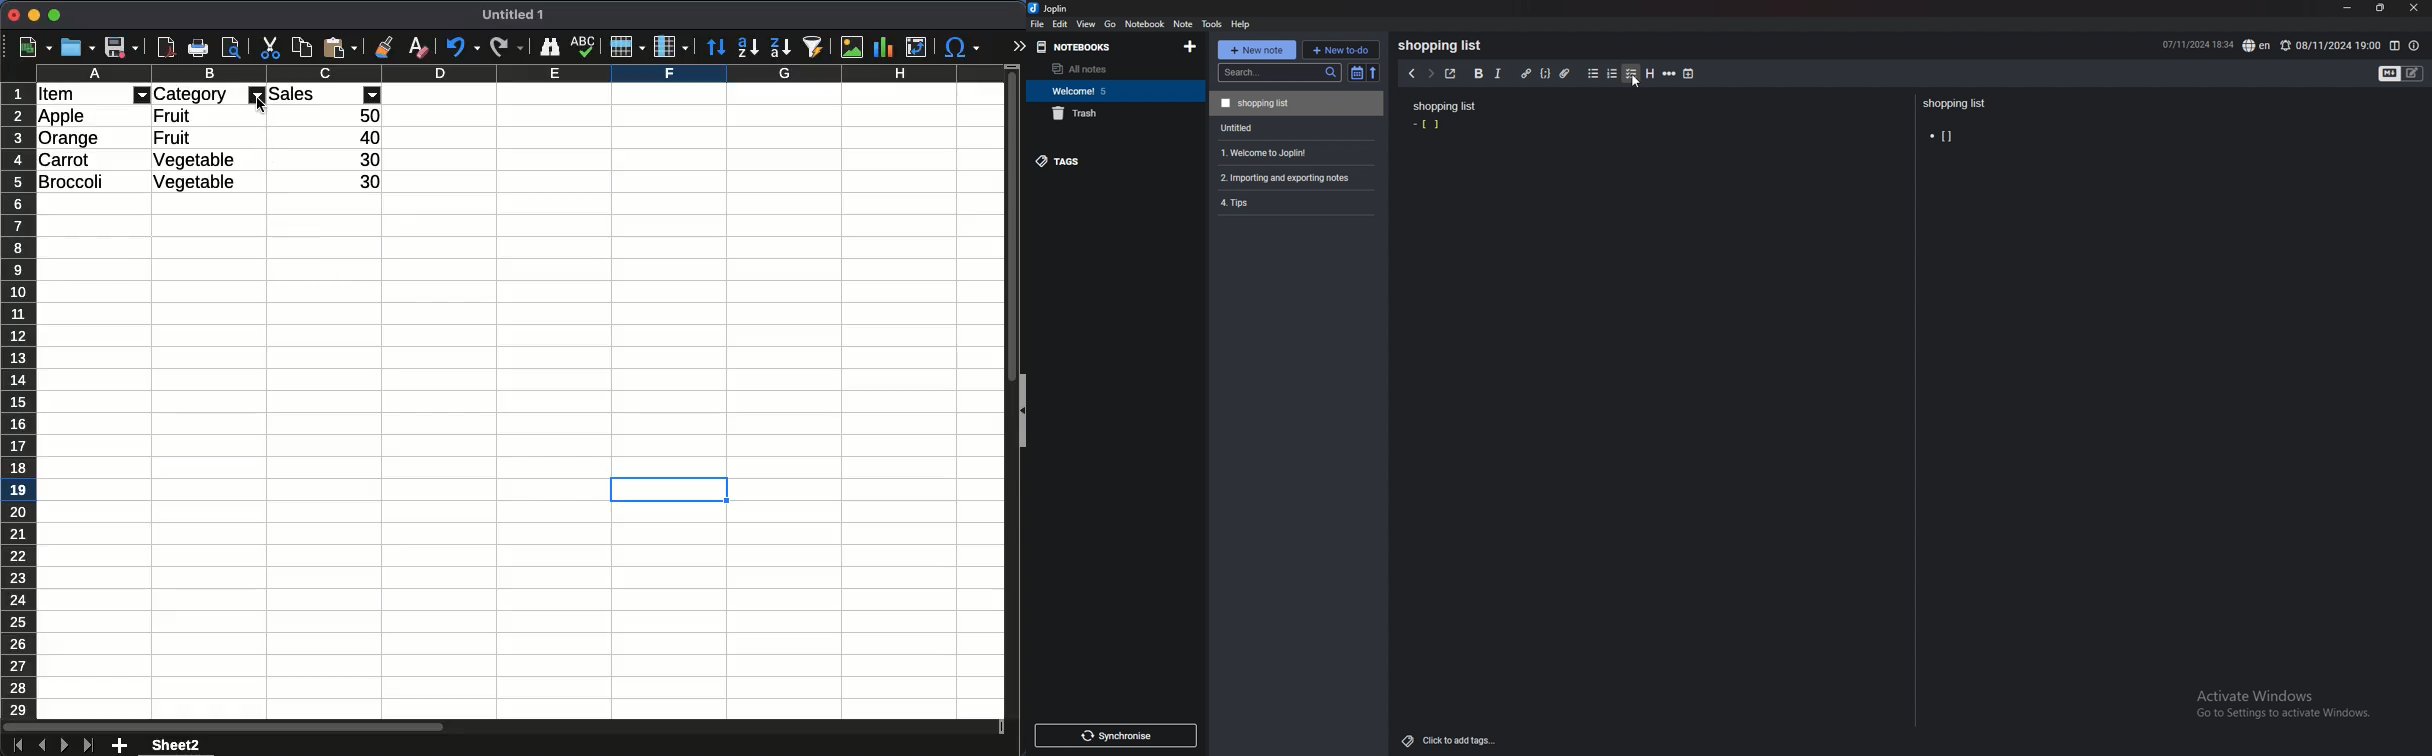 The width and height of the screenshot is (2436, 756). What do you see at coordinates (75, 180) in the screenshot?
I see `broccoli` at bounding box center [75, 180].